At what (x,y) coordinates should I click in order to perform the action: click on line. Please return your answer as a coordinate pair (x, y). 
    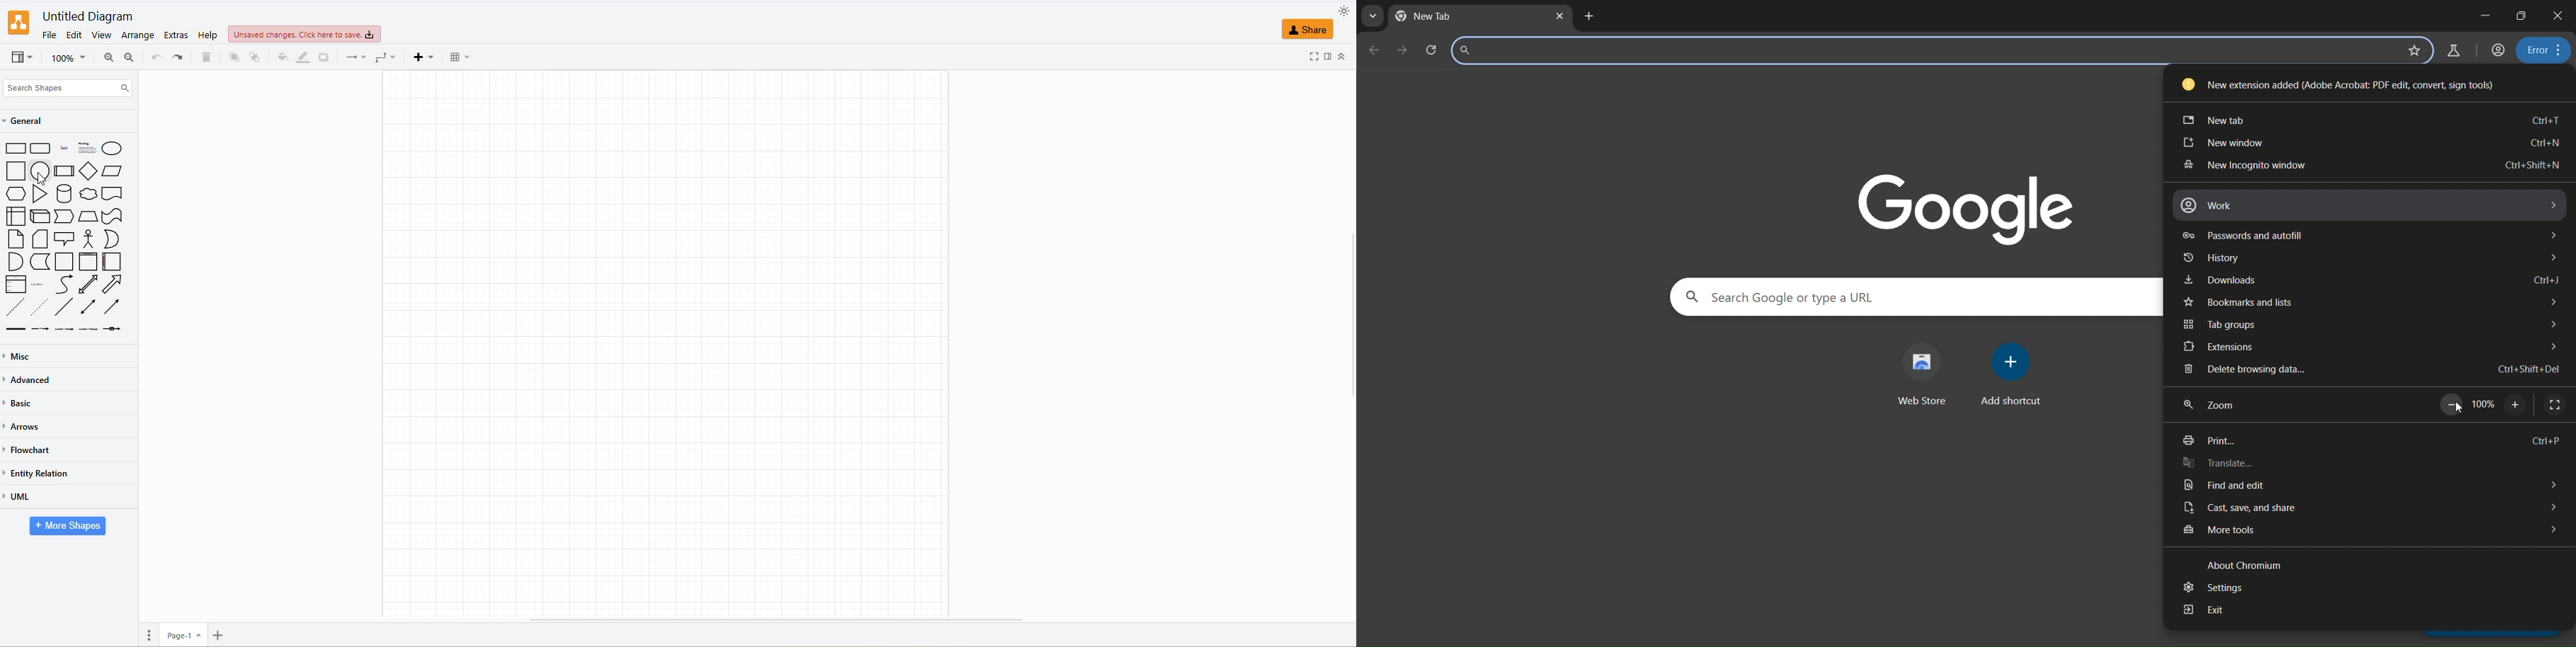
    Looking at the image, I should click on (16, 329).